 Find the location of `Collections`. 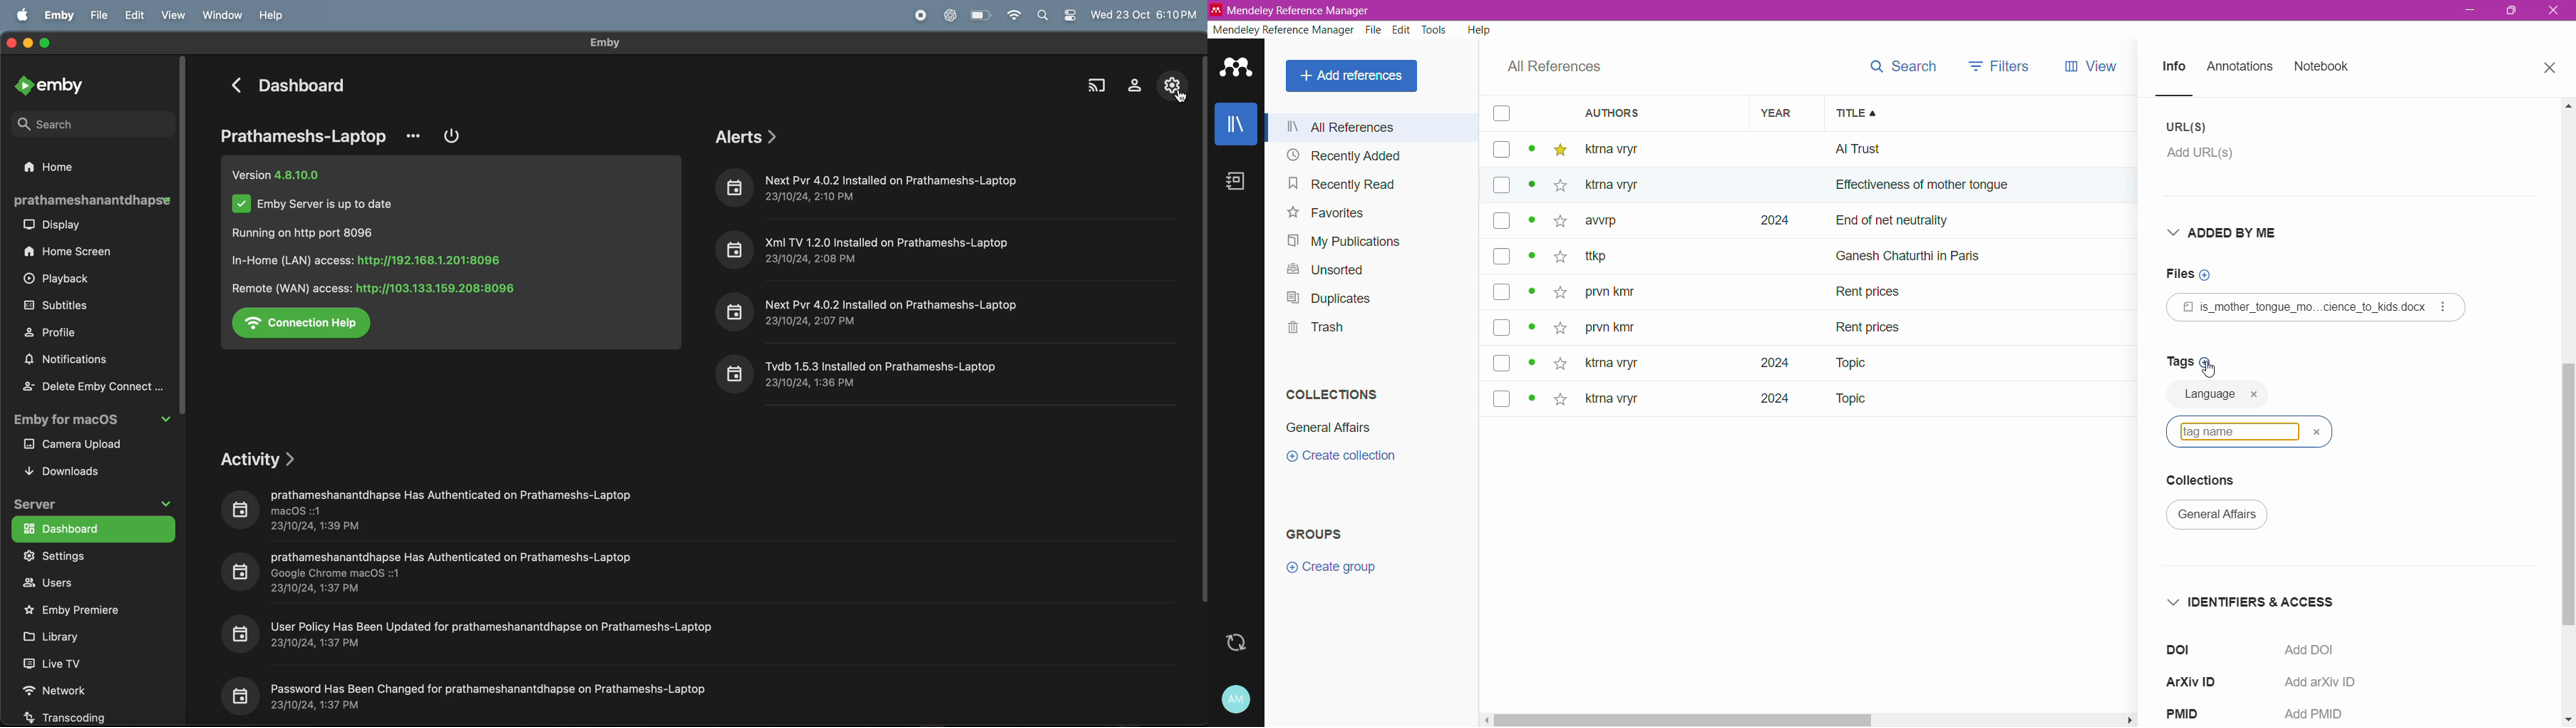

Collections is located at coordinates (1333, 393).